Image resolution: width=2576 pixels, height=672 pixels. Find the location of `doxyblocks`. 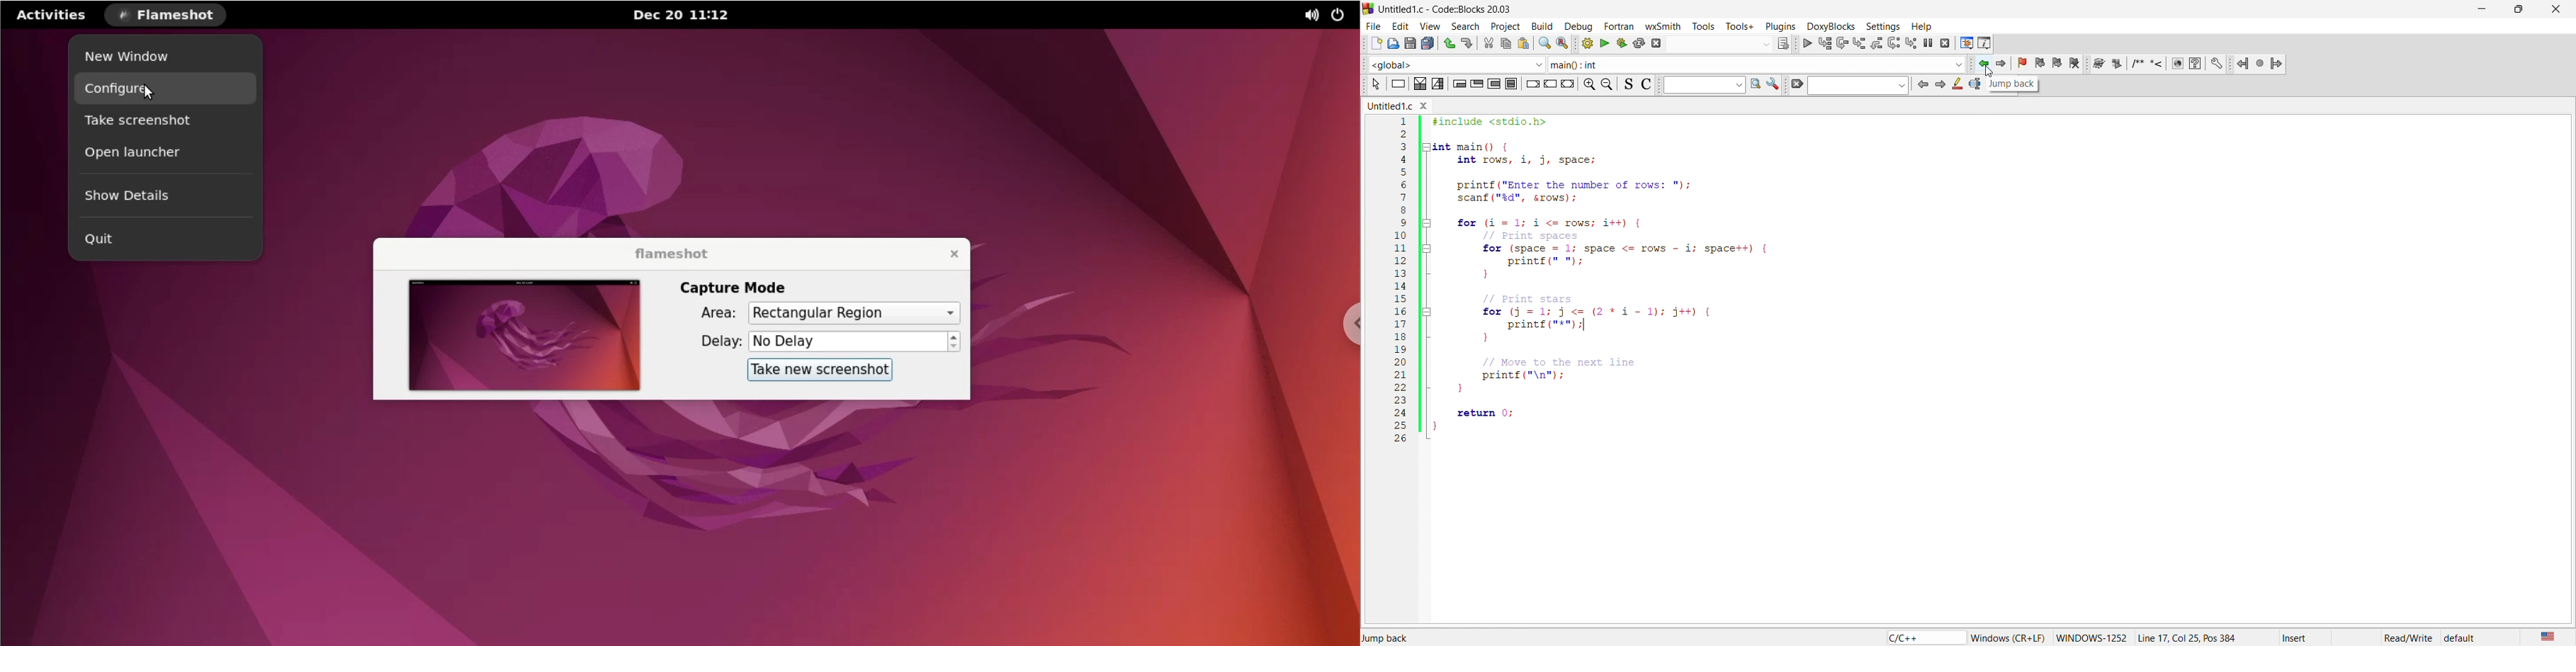

doxyblocks is located at coordinates (1832, 26).